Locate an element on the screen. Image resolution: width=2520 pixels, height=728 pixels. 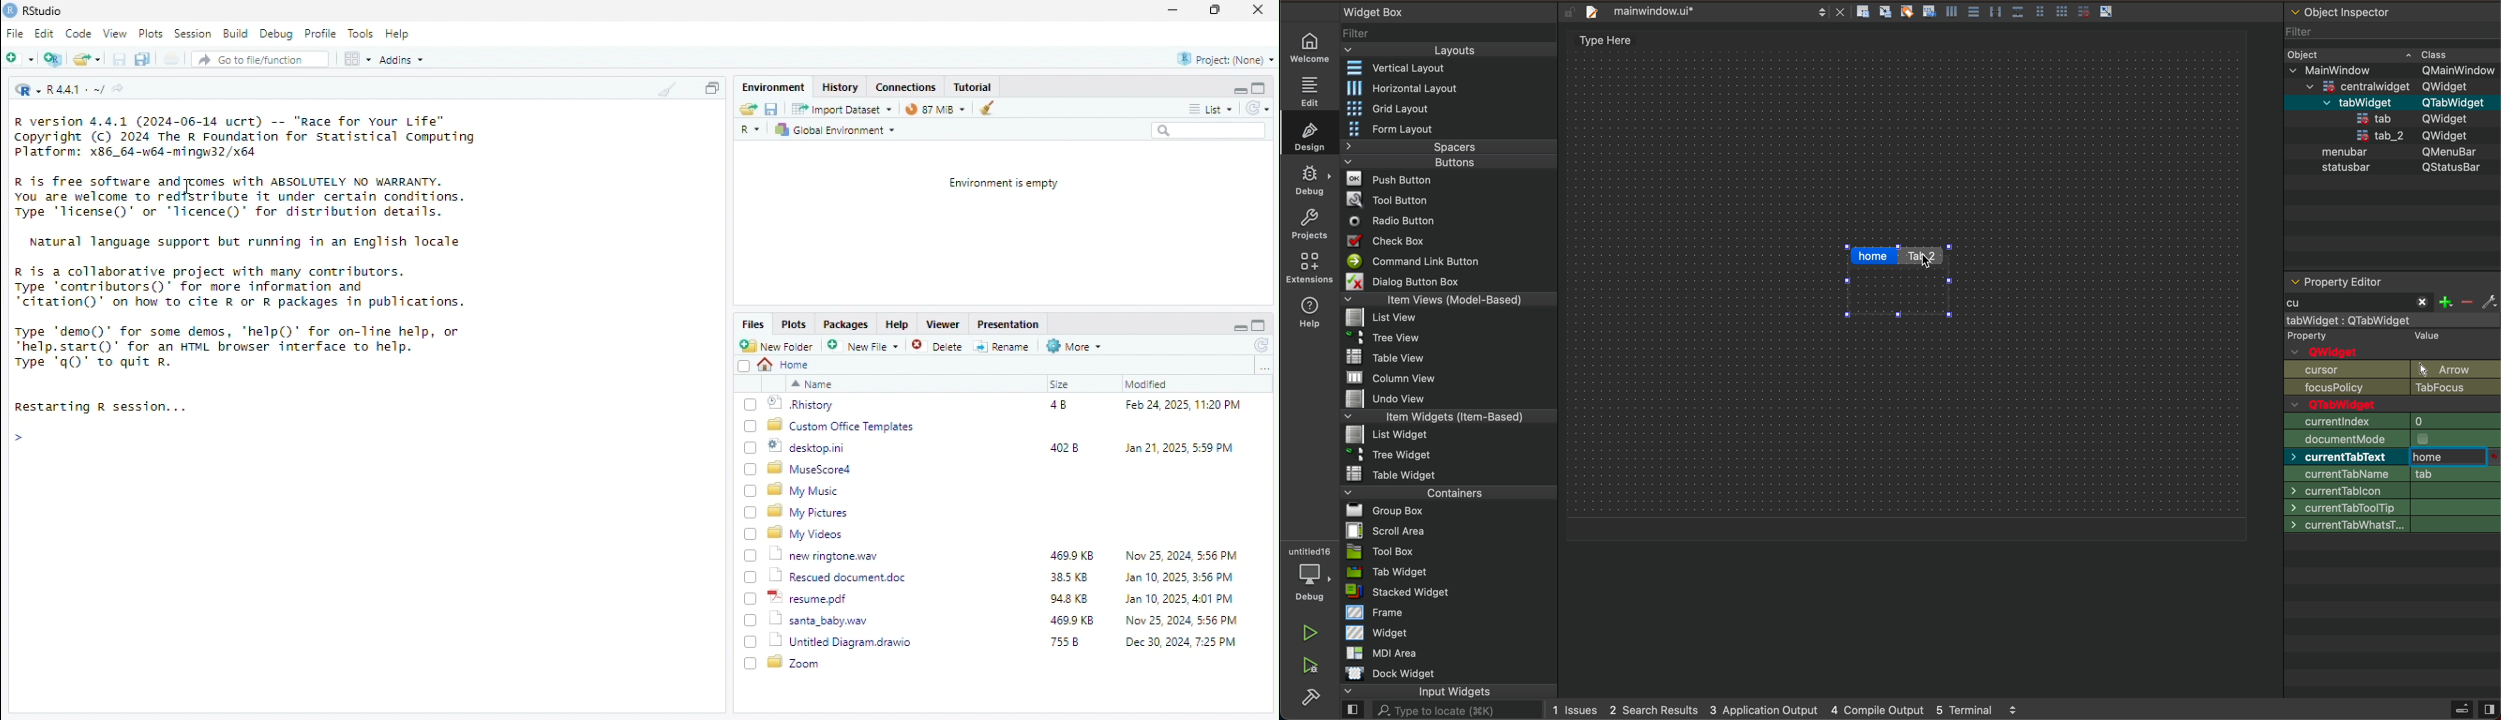
Import Dataset is located at coordinates (841, 109).